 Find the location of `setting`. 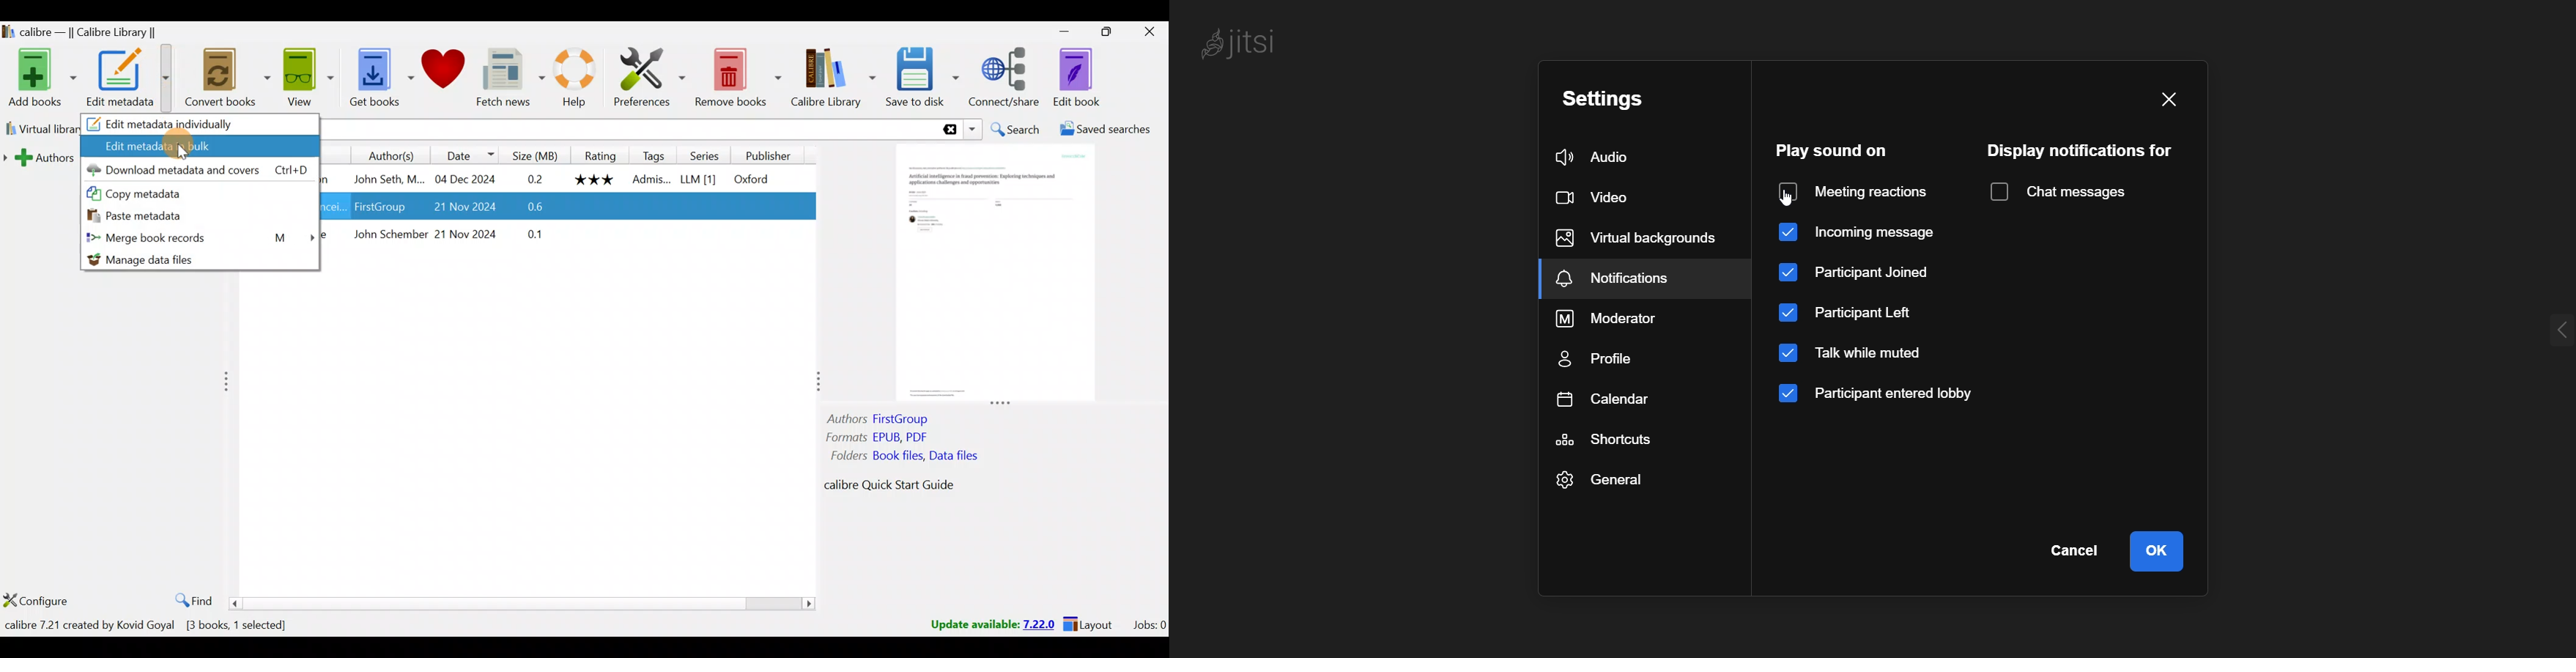

setting is located at coordinates (1602, 99).